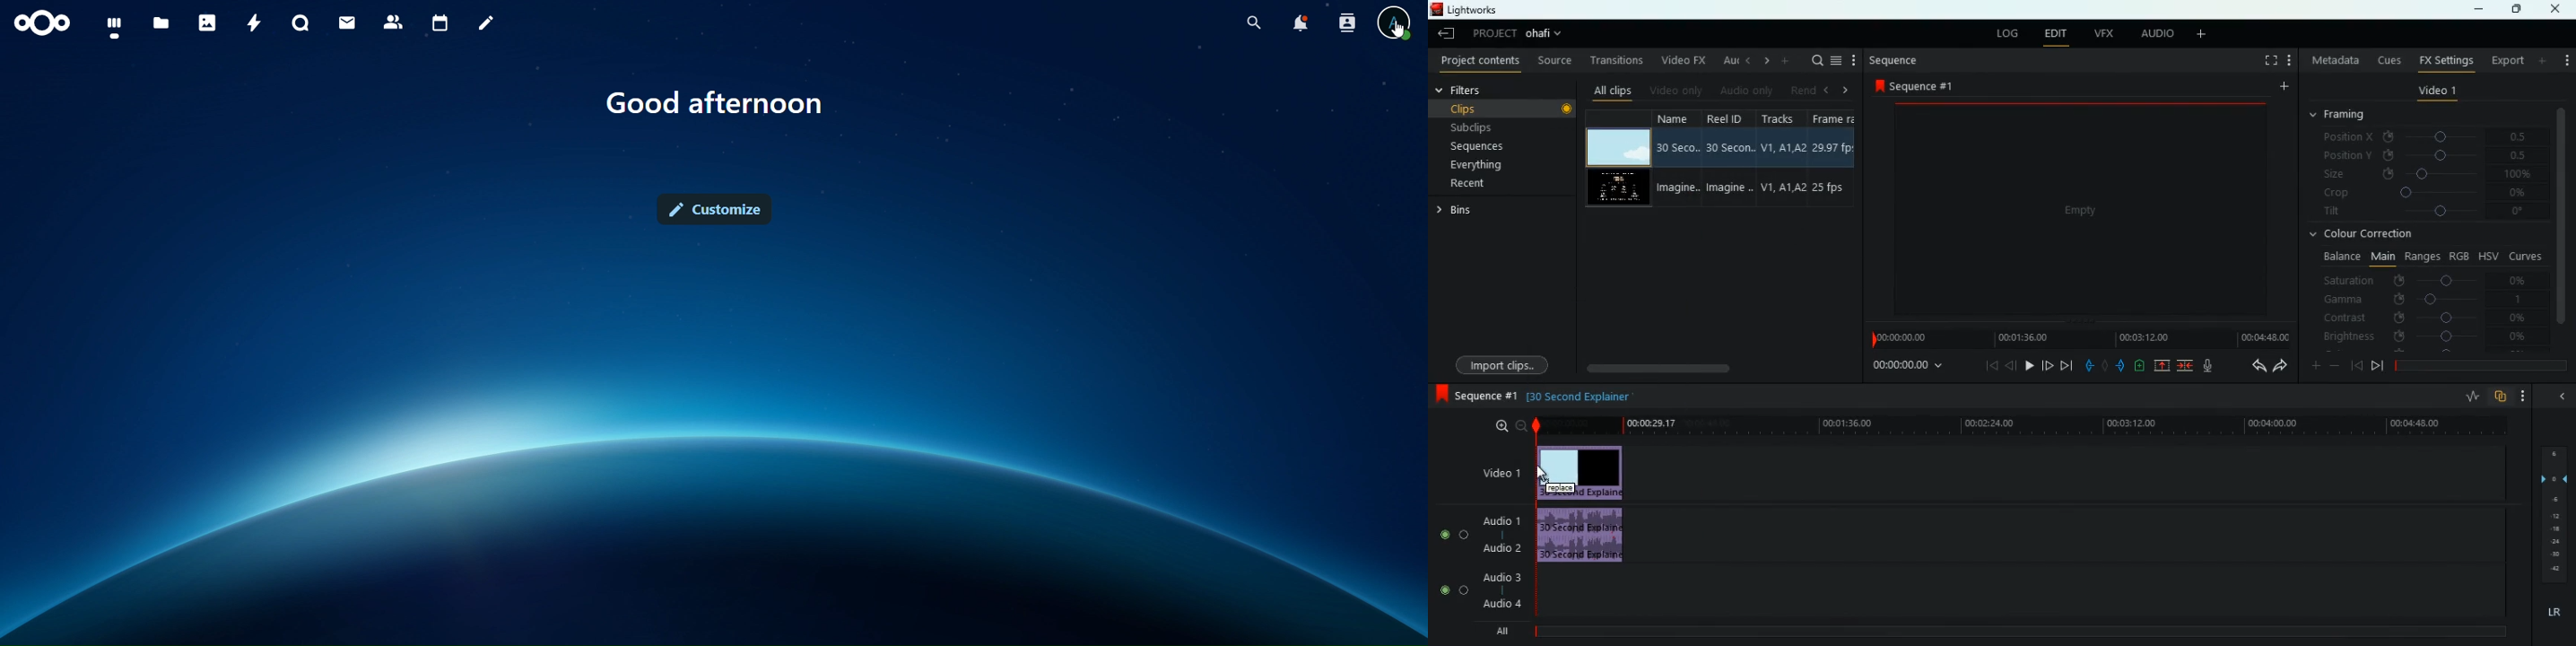 The width and height of the screenshot is (2576, 672). Describe the element at coordinates (1828, 89) in the screenshot. I see `left` at that location.